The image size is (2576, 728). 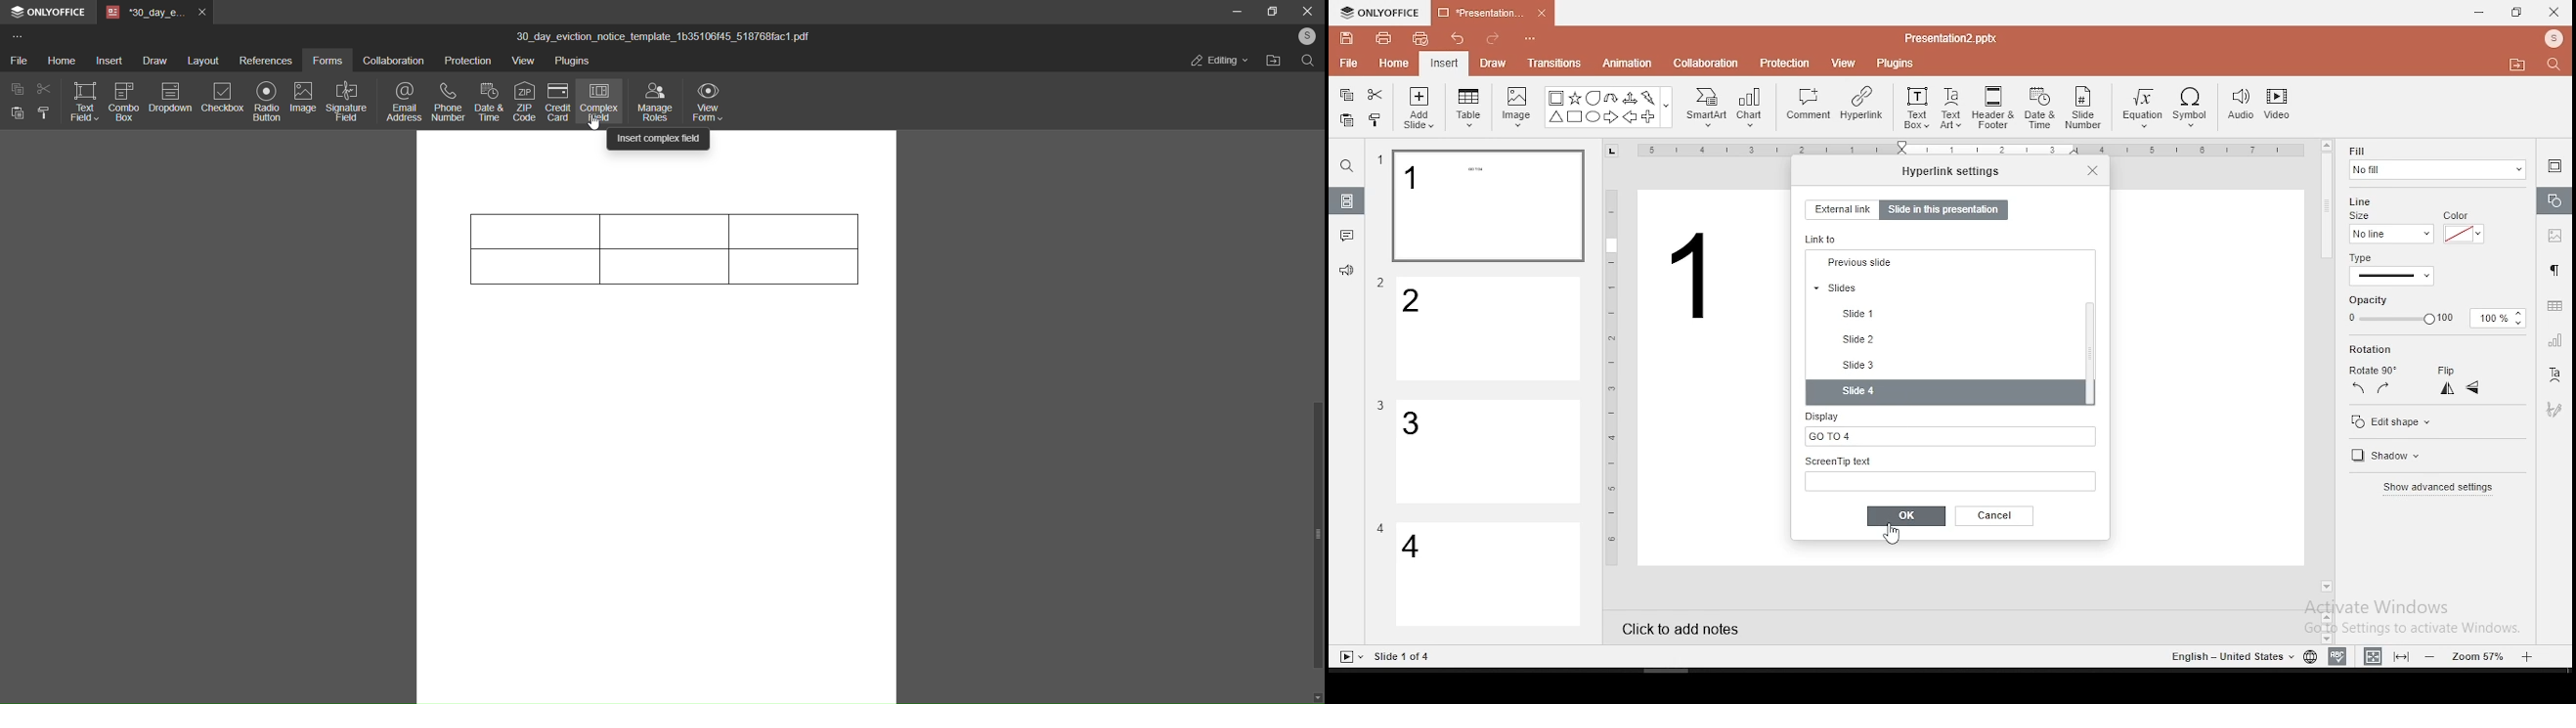 I want to click on next slide, so click(x=1943, y=310).